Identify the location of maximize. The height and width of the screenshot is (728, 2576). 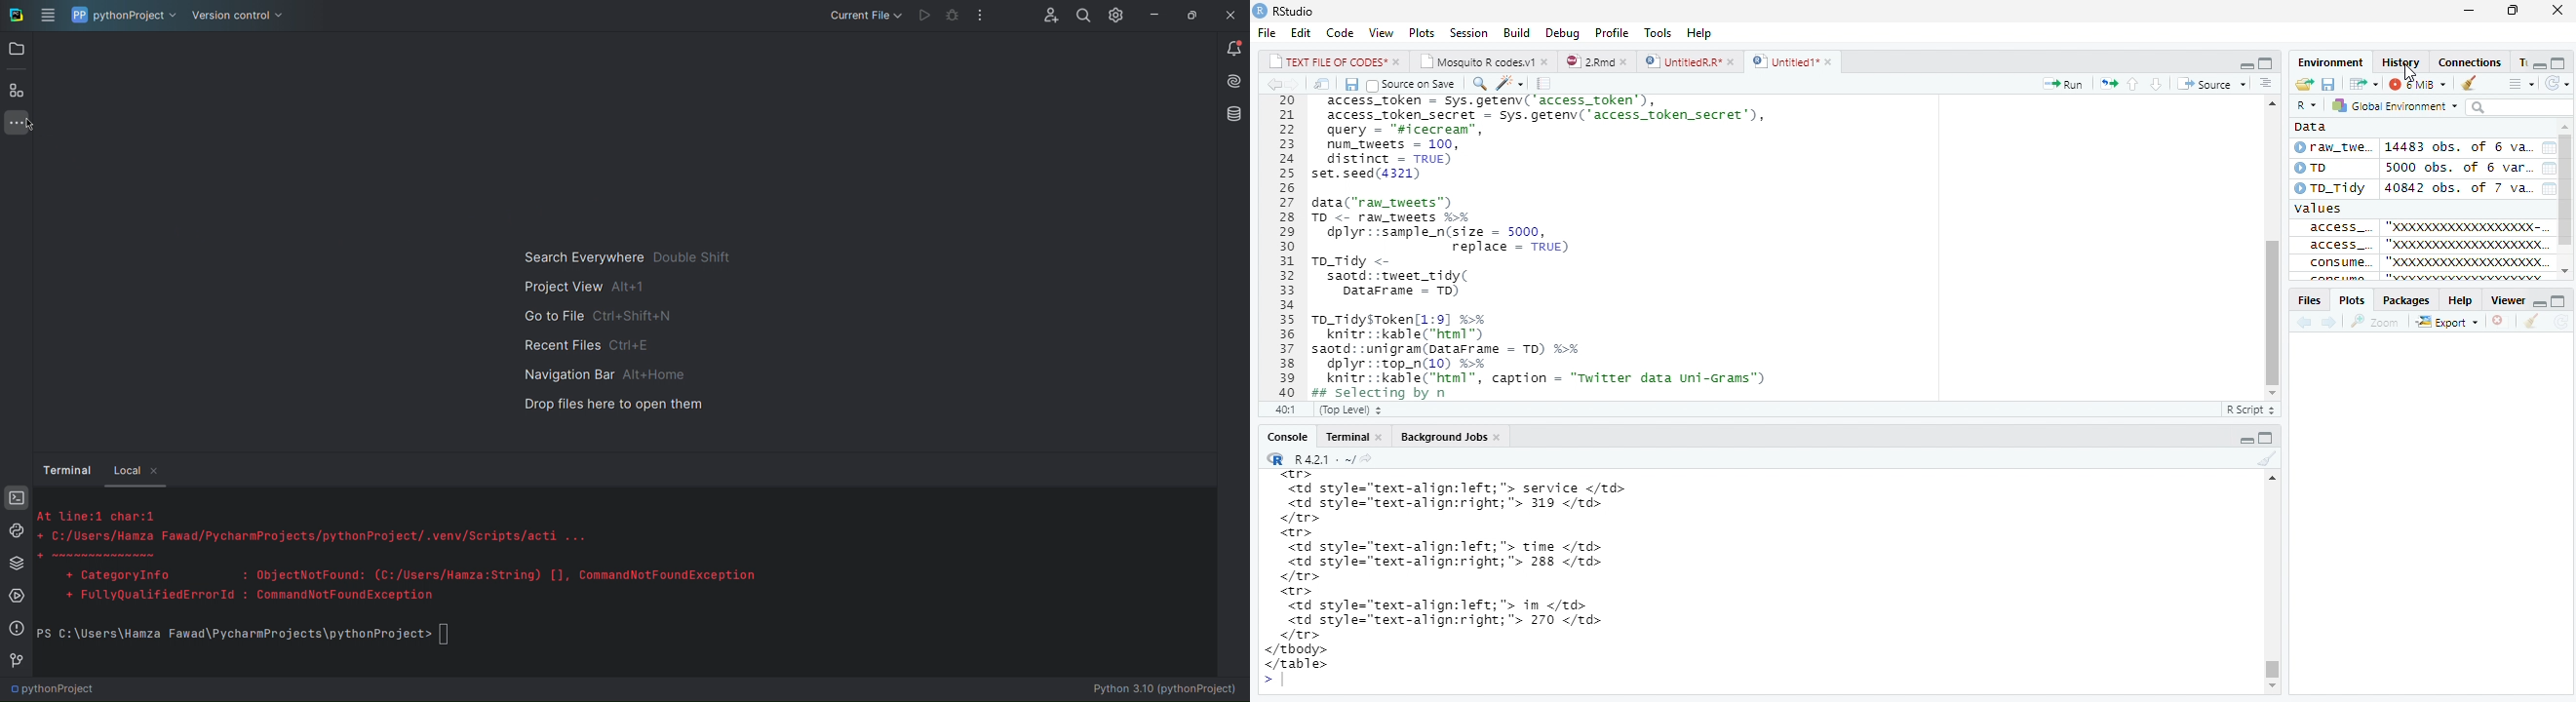
(2518, 9).